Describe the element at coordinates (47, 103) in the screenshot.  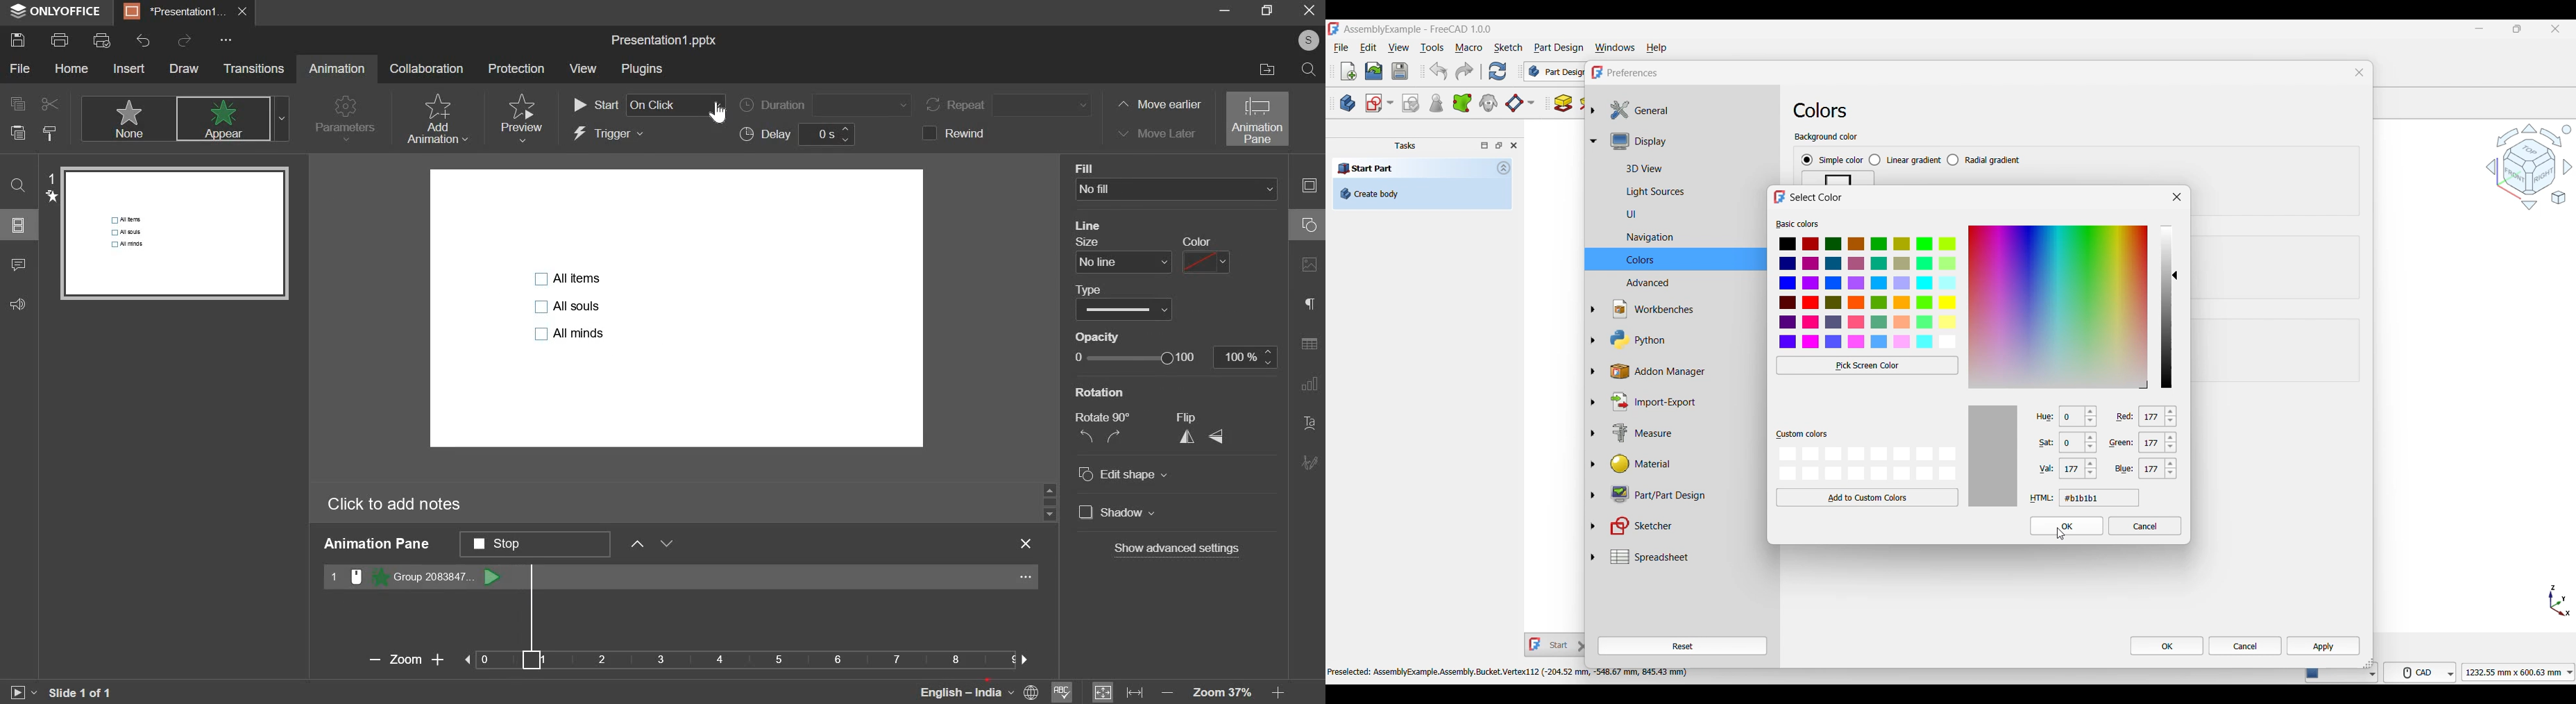
I see `cut` at that location.